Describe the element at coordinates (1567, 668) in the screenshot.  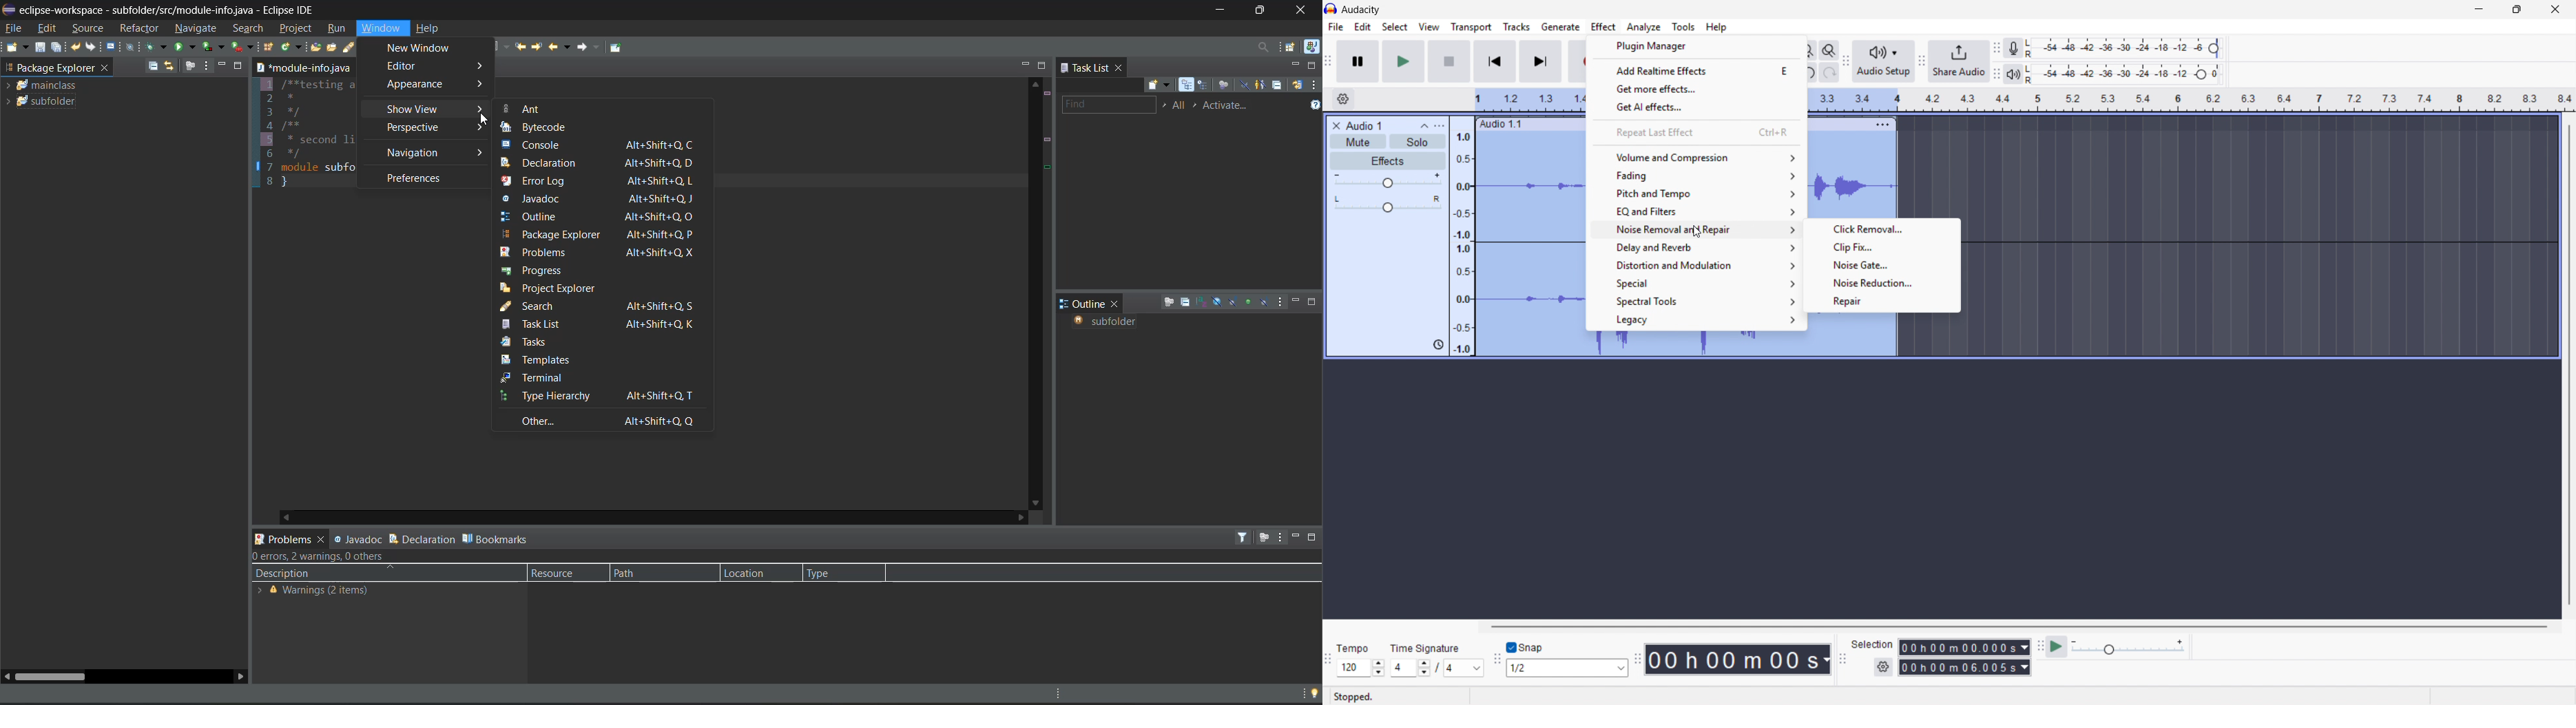
I see `Set snapping` at that location.